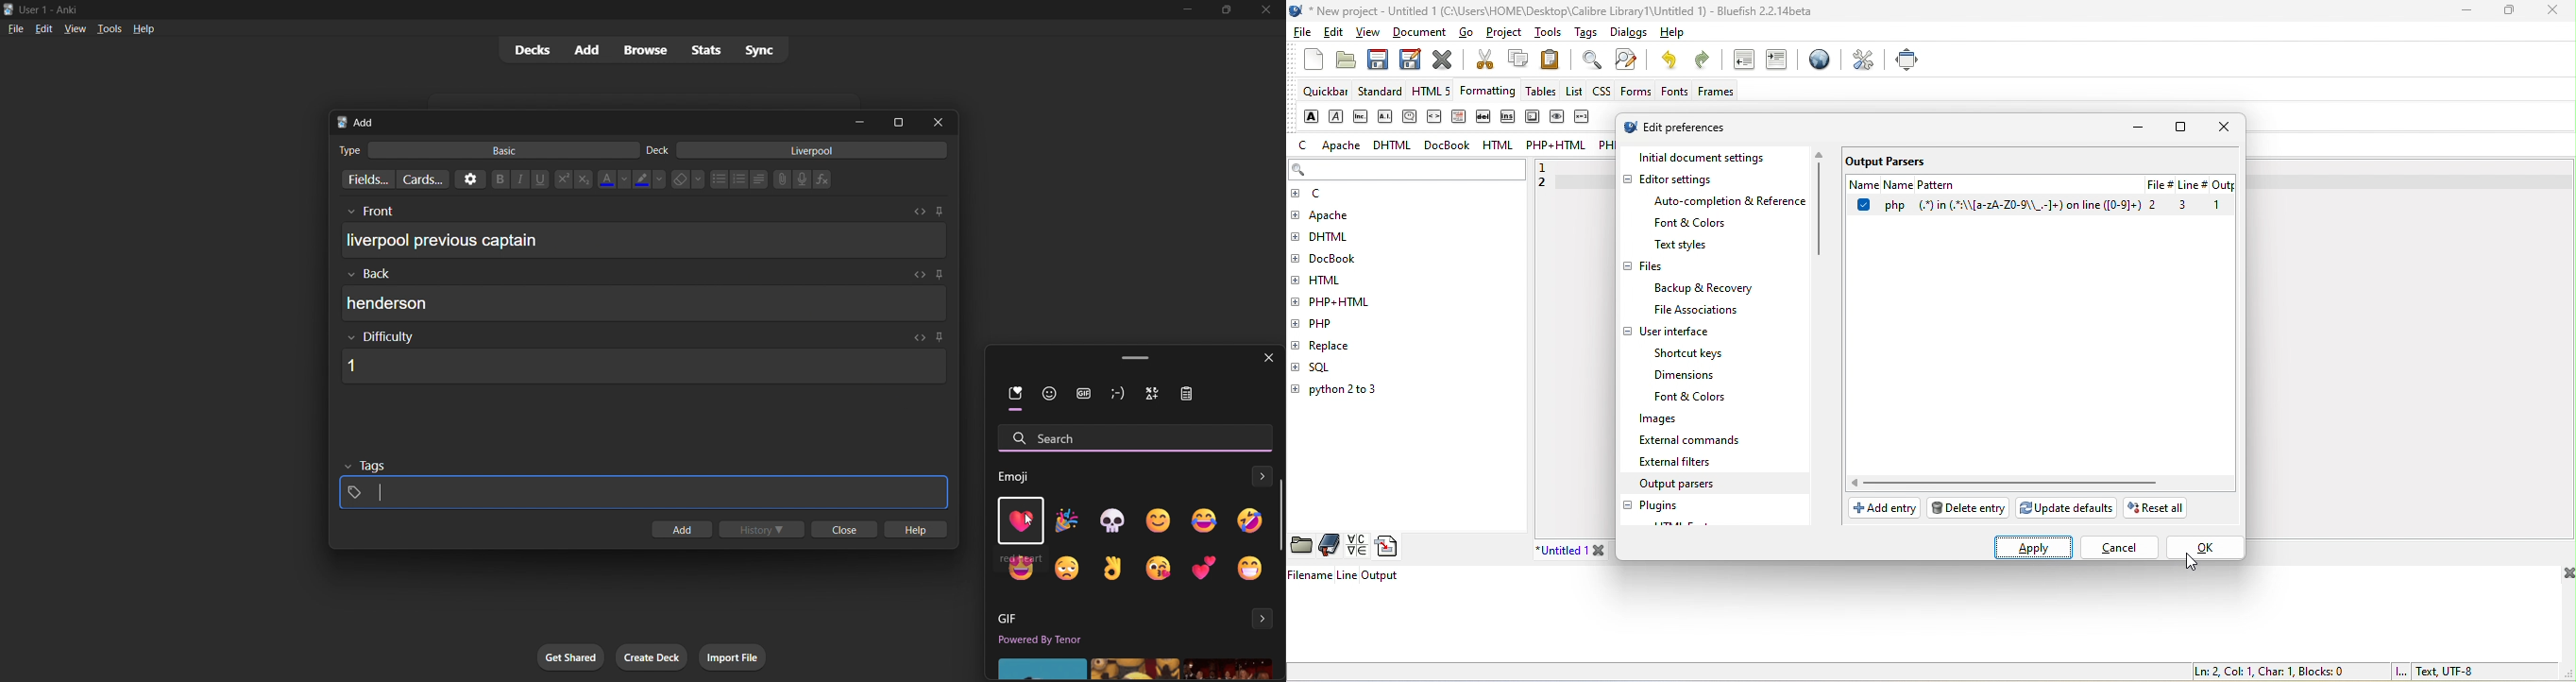 This screenshot has width=2576, height=700. Describe the element at coordinates (1011, 619) in the screenshot. I see `GIF` at that location.